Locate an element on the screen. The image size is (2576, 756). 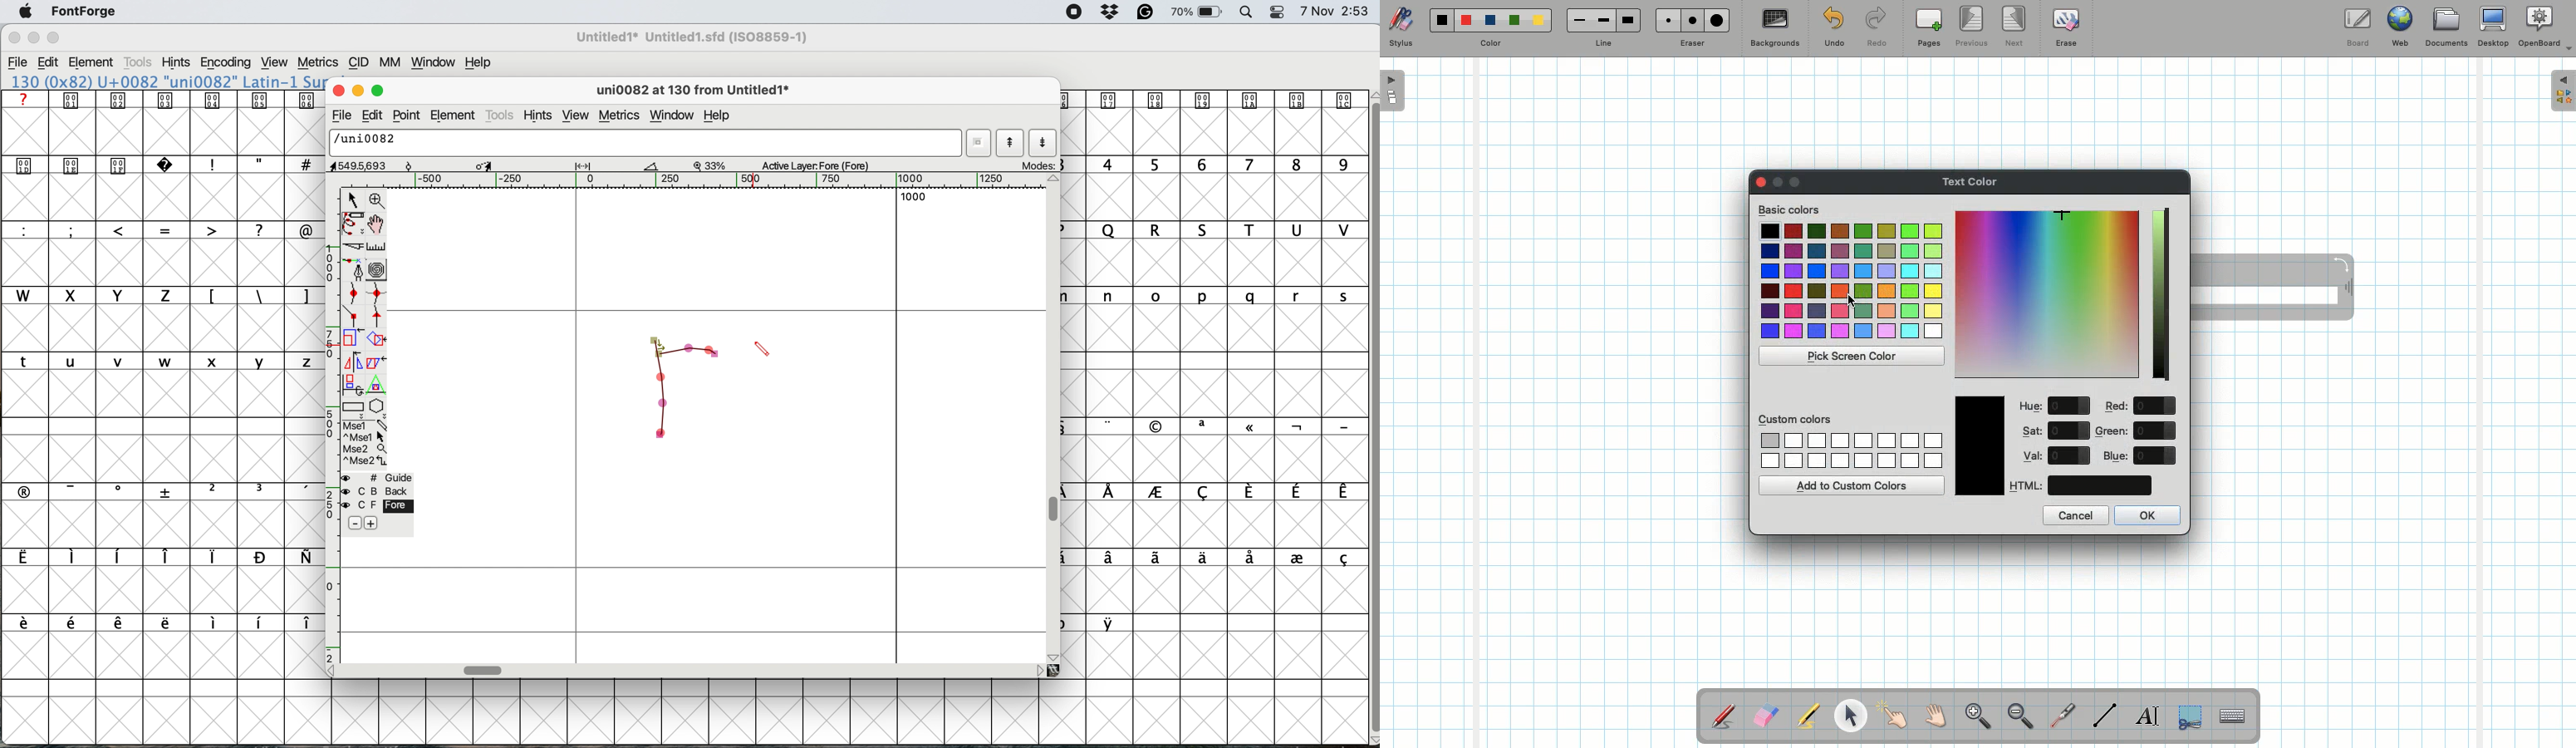
select is located at coordinates (353, 198).